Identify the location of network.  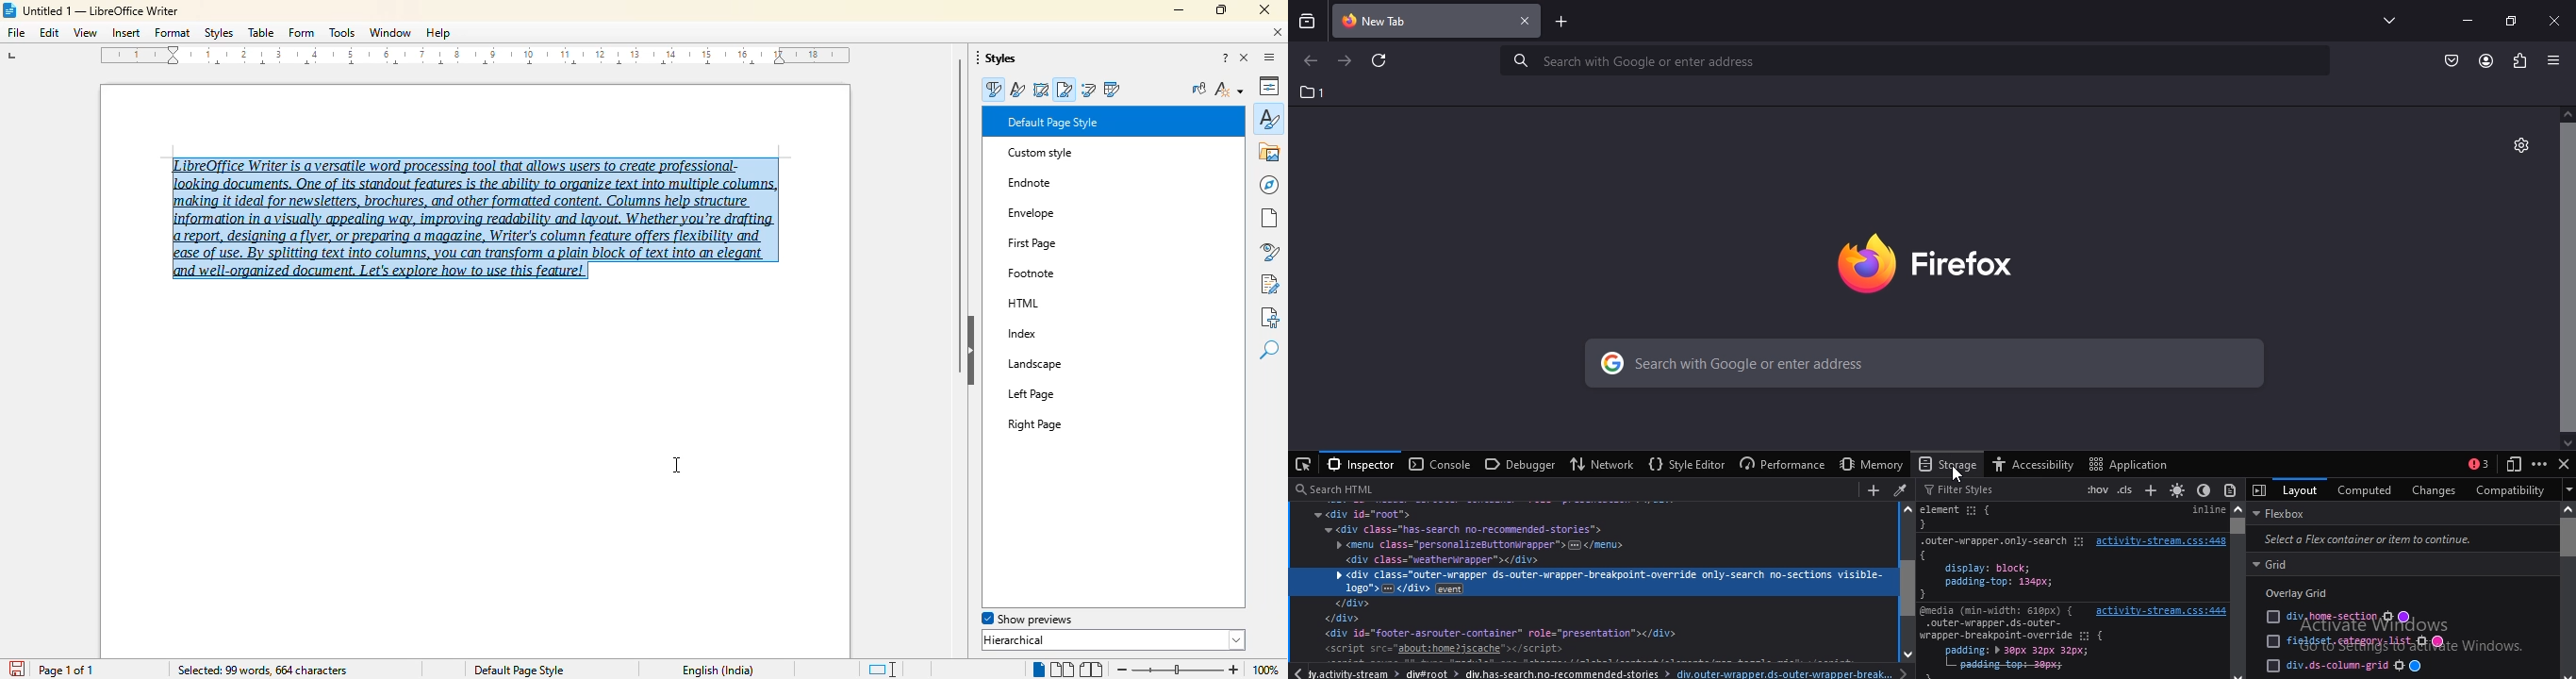
(1604, 463).